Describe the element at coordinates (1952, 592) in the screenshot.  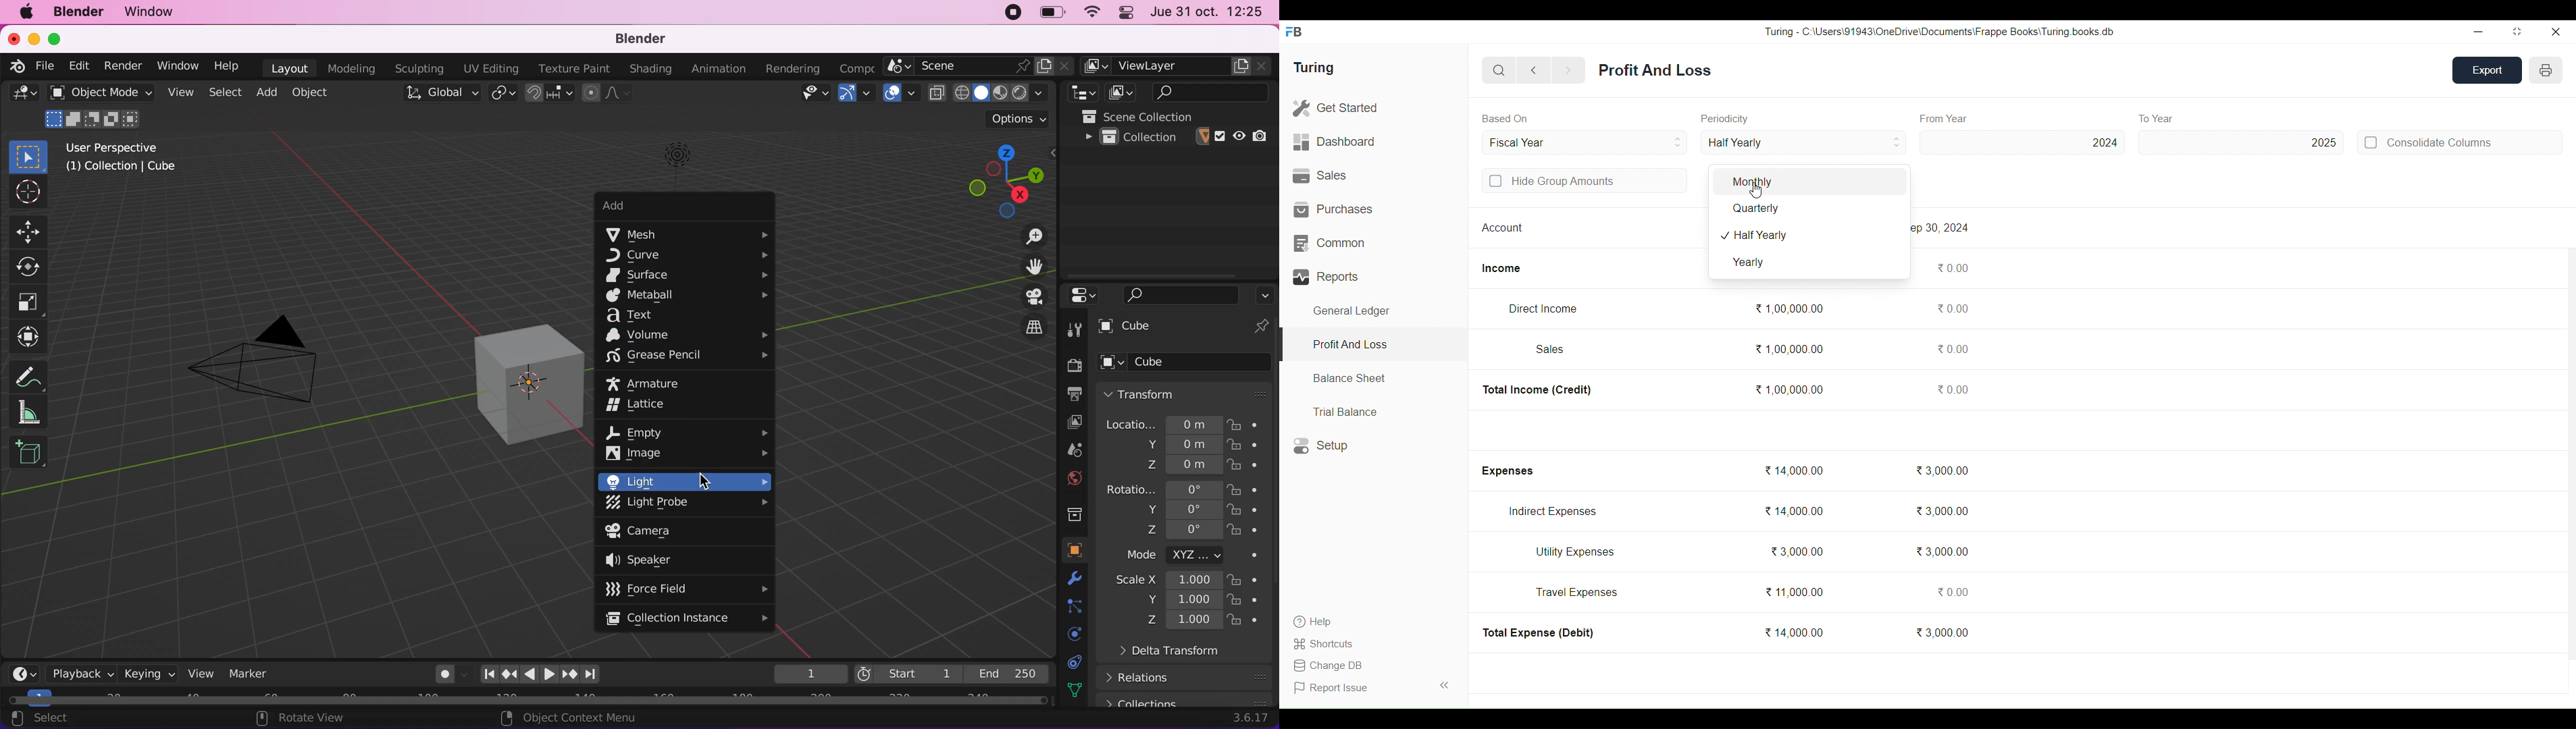
I see `0.00` at that location.